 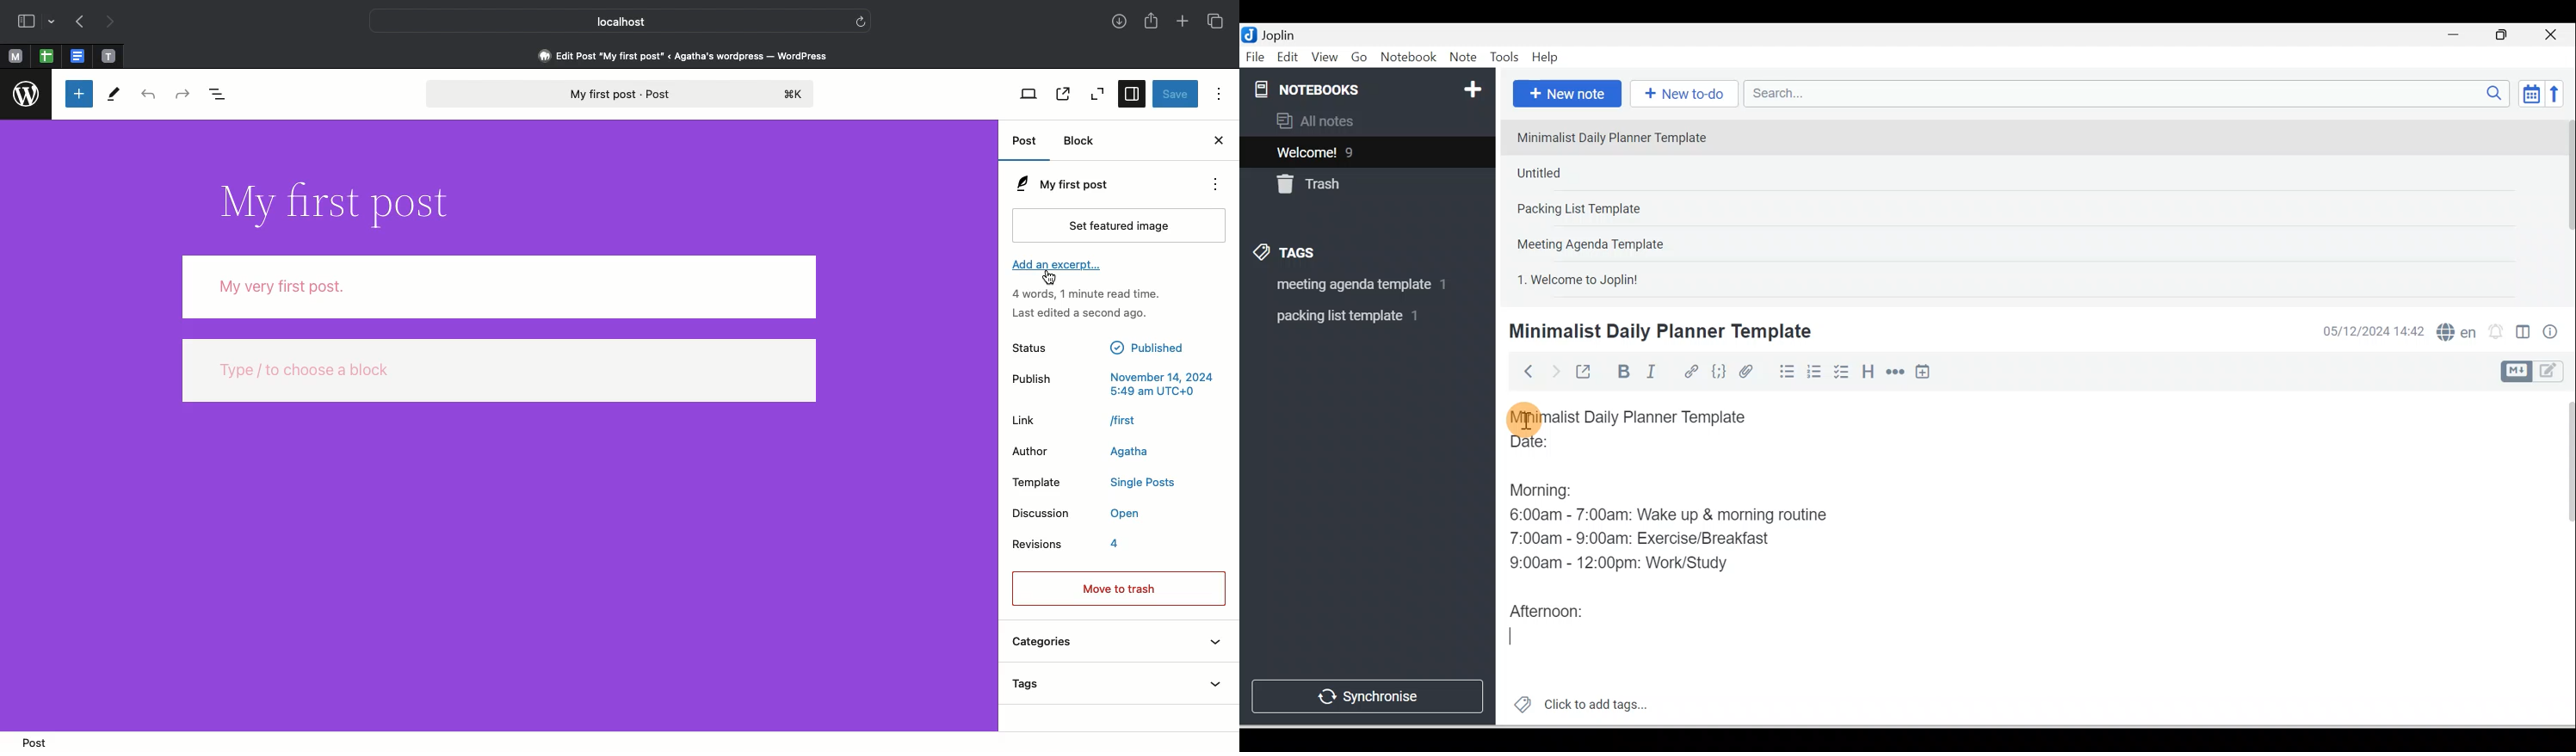 What do you see at coordinates (2566, 206) in the screenshot?
I see `Scroll bar` at bounding box center [2566, 206].